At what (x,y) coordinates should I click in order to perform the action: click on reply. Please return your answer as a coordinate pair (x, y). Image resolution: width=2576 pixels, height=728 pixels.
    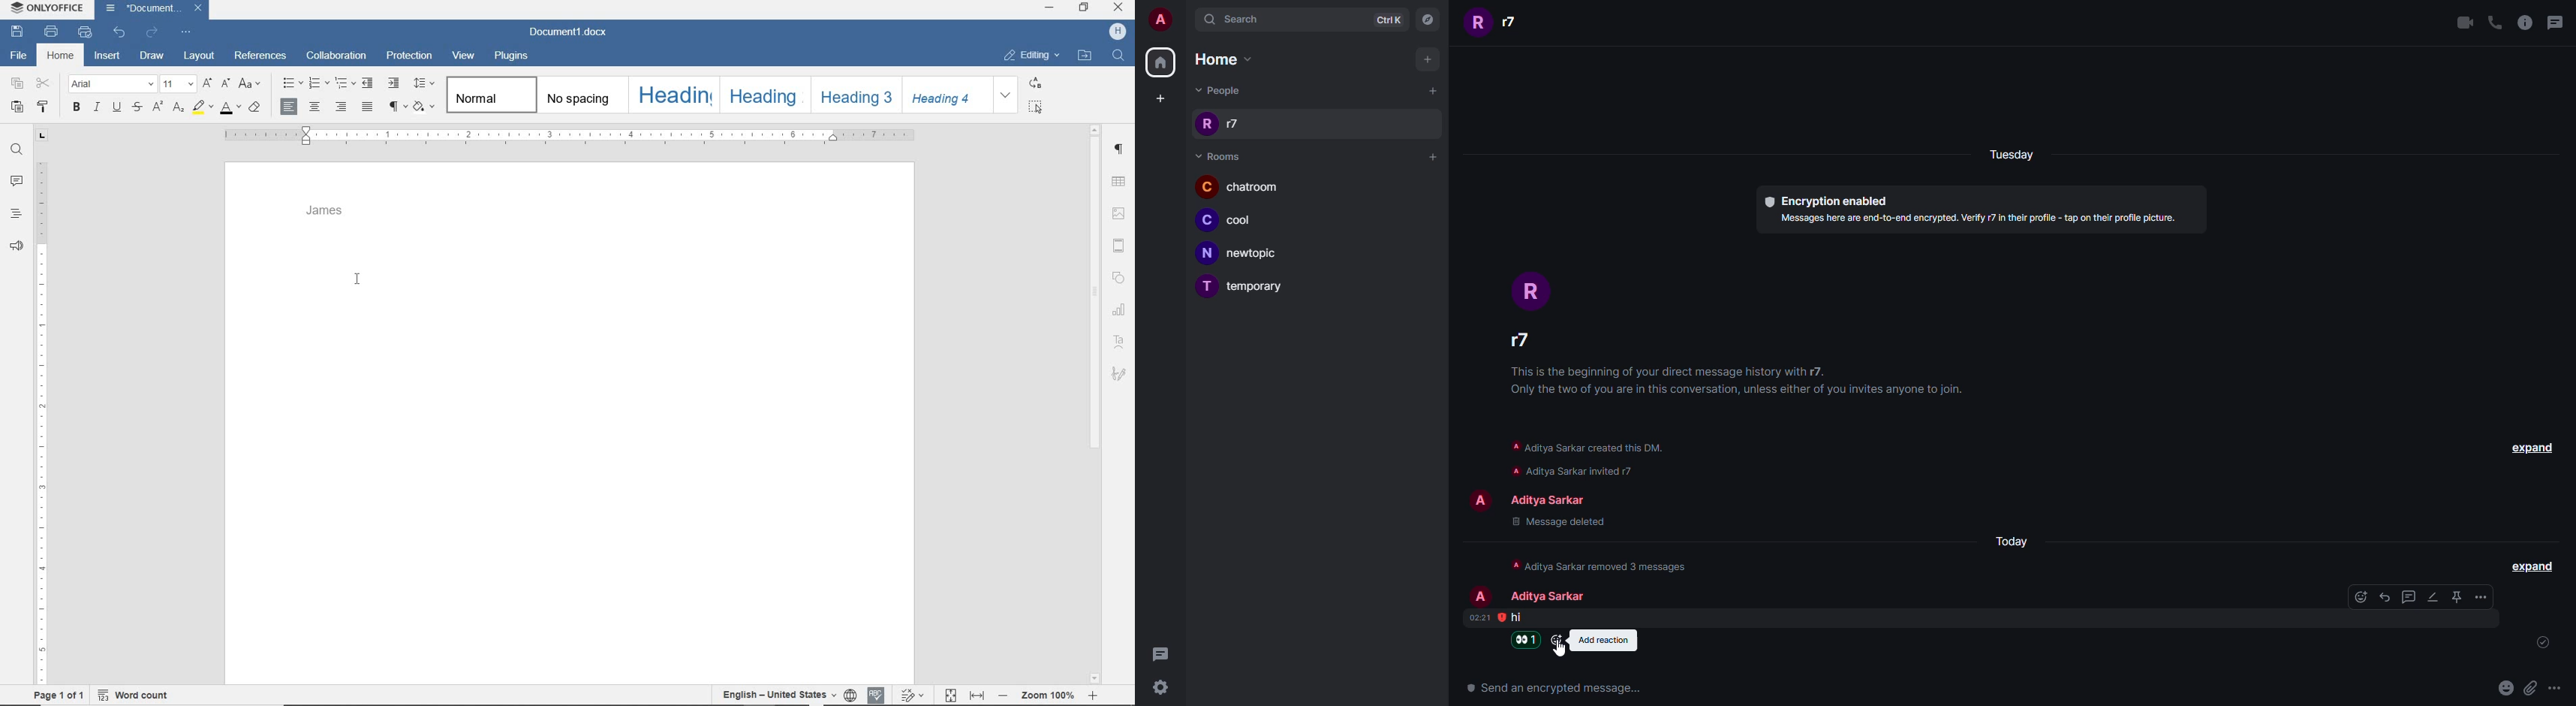
    Looking at the image, I should click on (2387, 596).